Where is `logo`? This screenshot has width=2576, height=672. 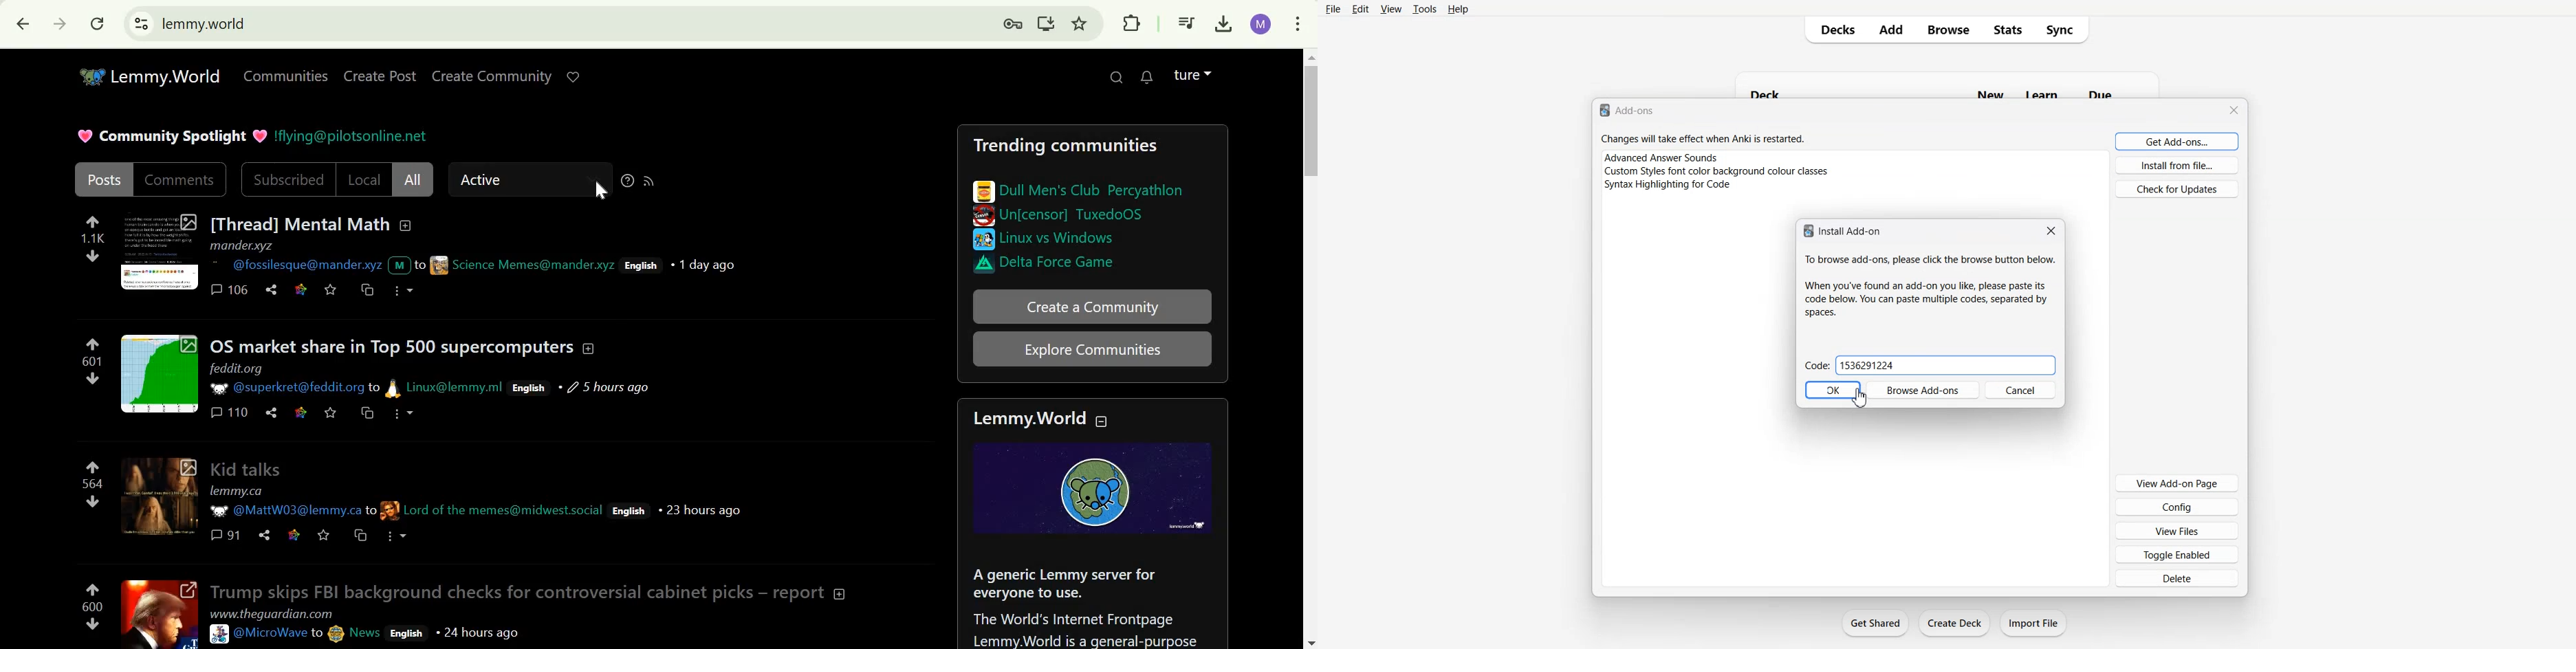
logo is located at coordinates (1807, 231).